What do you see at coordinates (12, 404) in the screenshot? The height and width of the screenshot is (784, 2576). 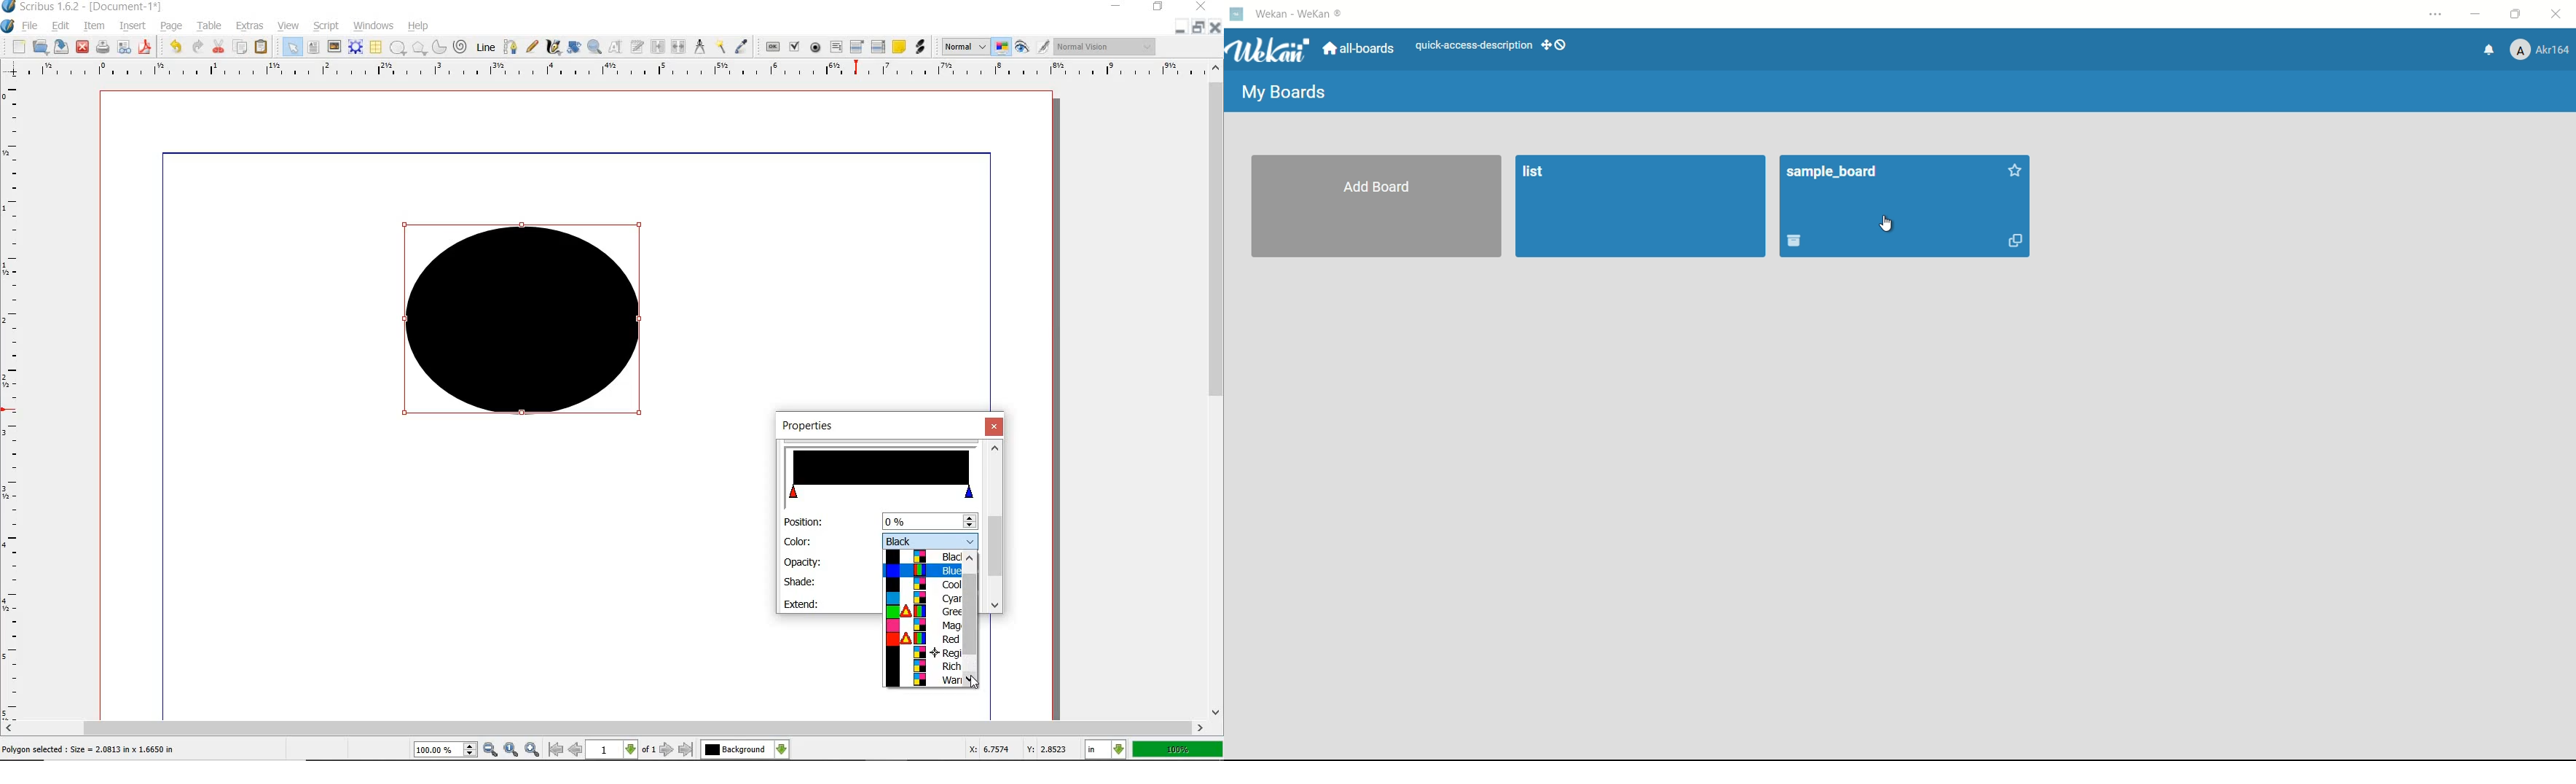 I see `RULER` at bounding box center [12, 404].